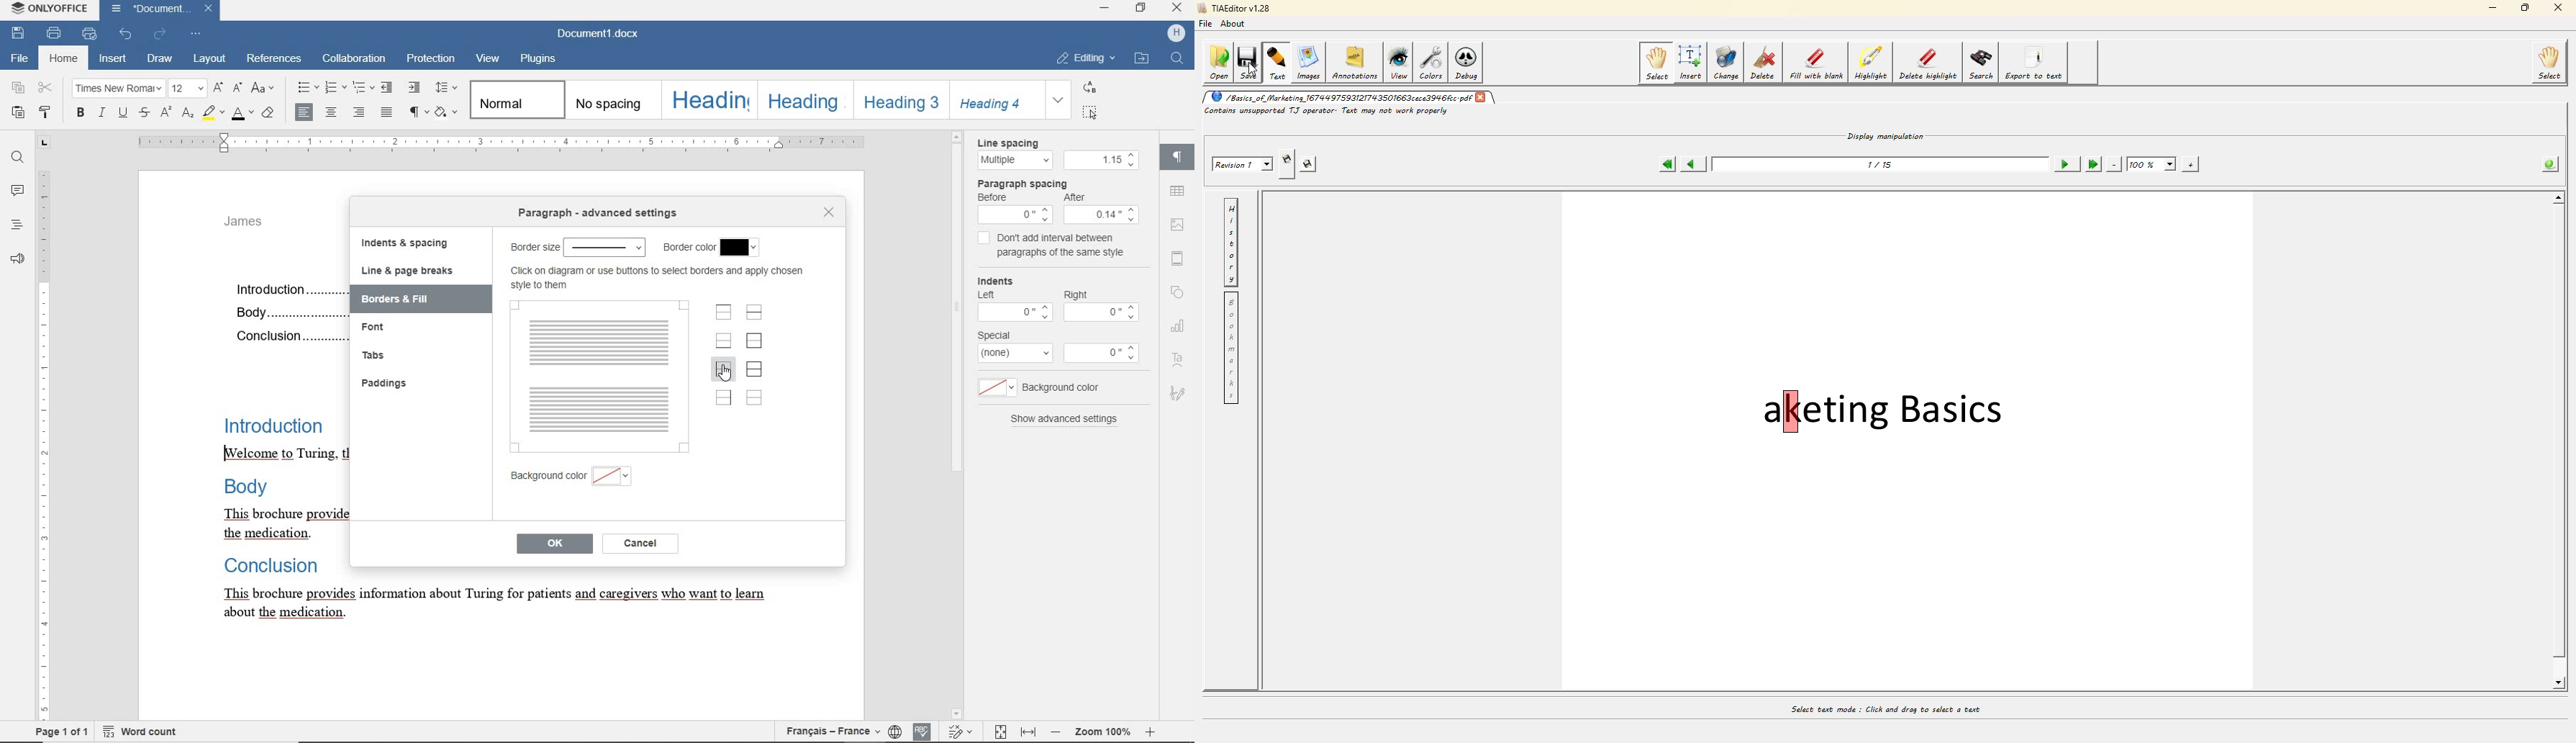  Describe the element at coordinates (269, 112) in the screenshot. I see `clear style` at that location.